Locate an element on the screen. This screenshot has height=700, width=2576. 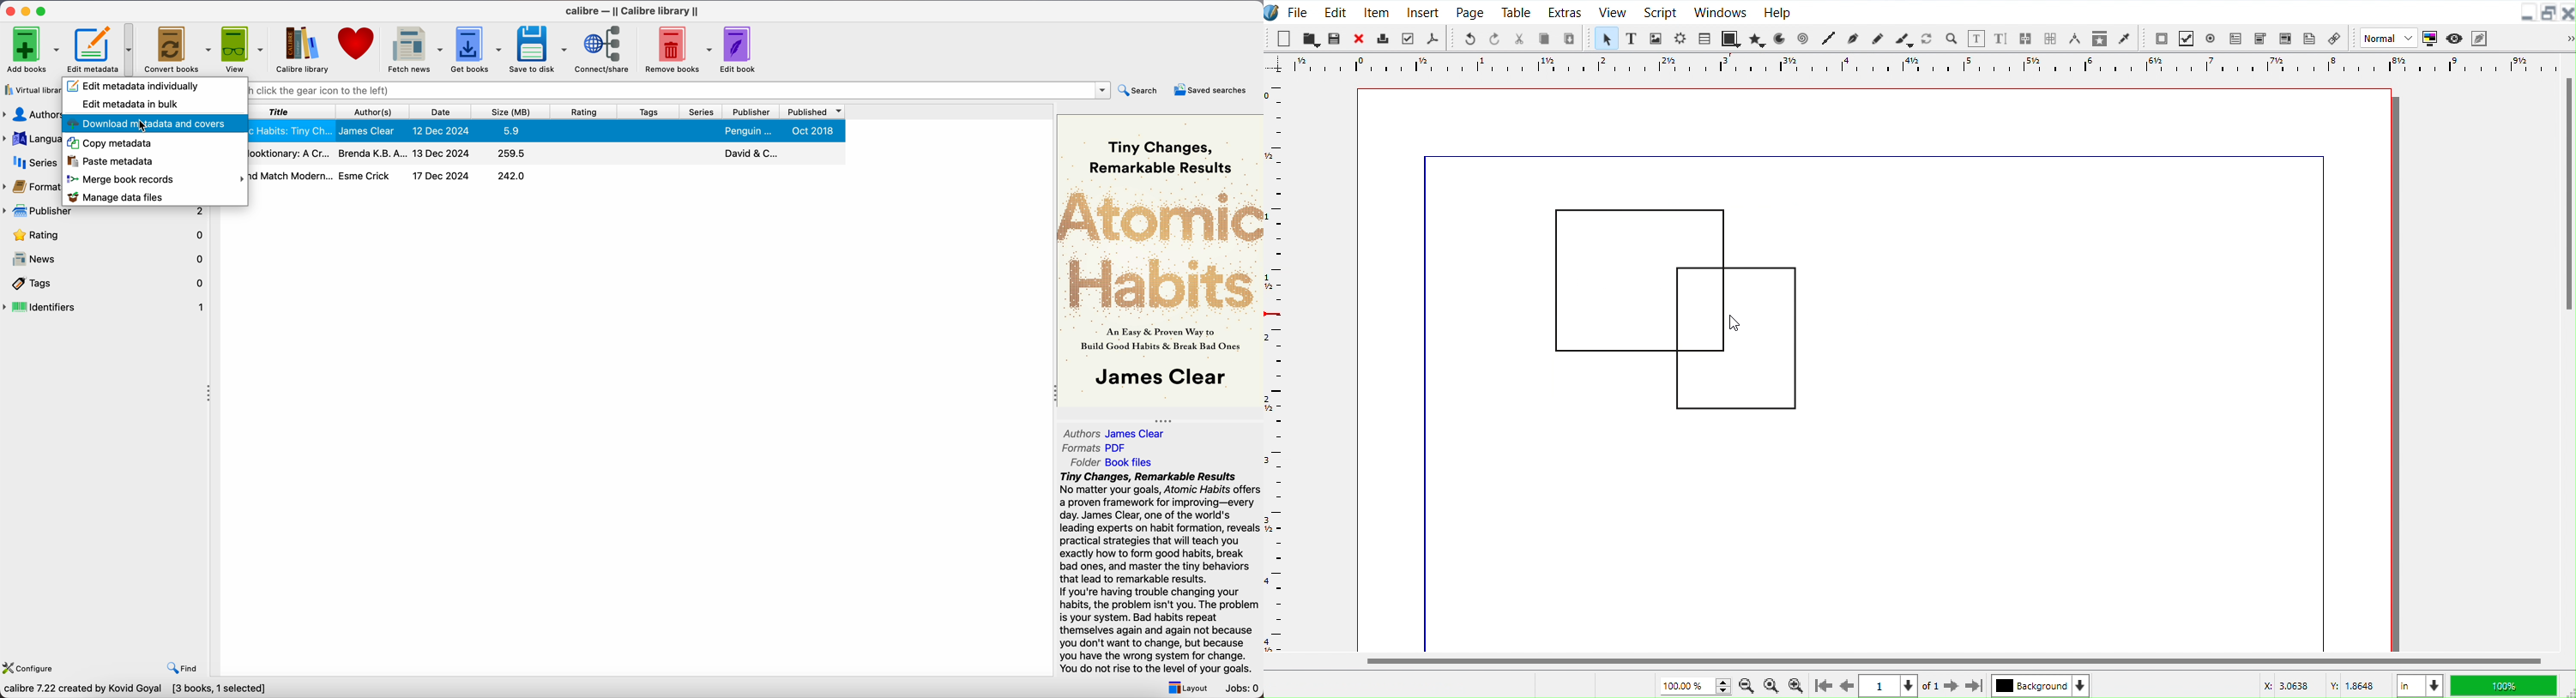
Select current layer is located at coordinates (2041, 685).